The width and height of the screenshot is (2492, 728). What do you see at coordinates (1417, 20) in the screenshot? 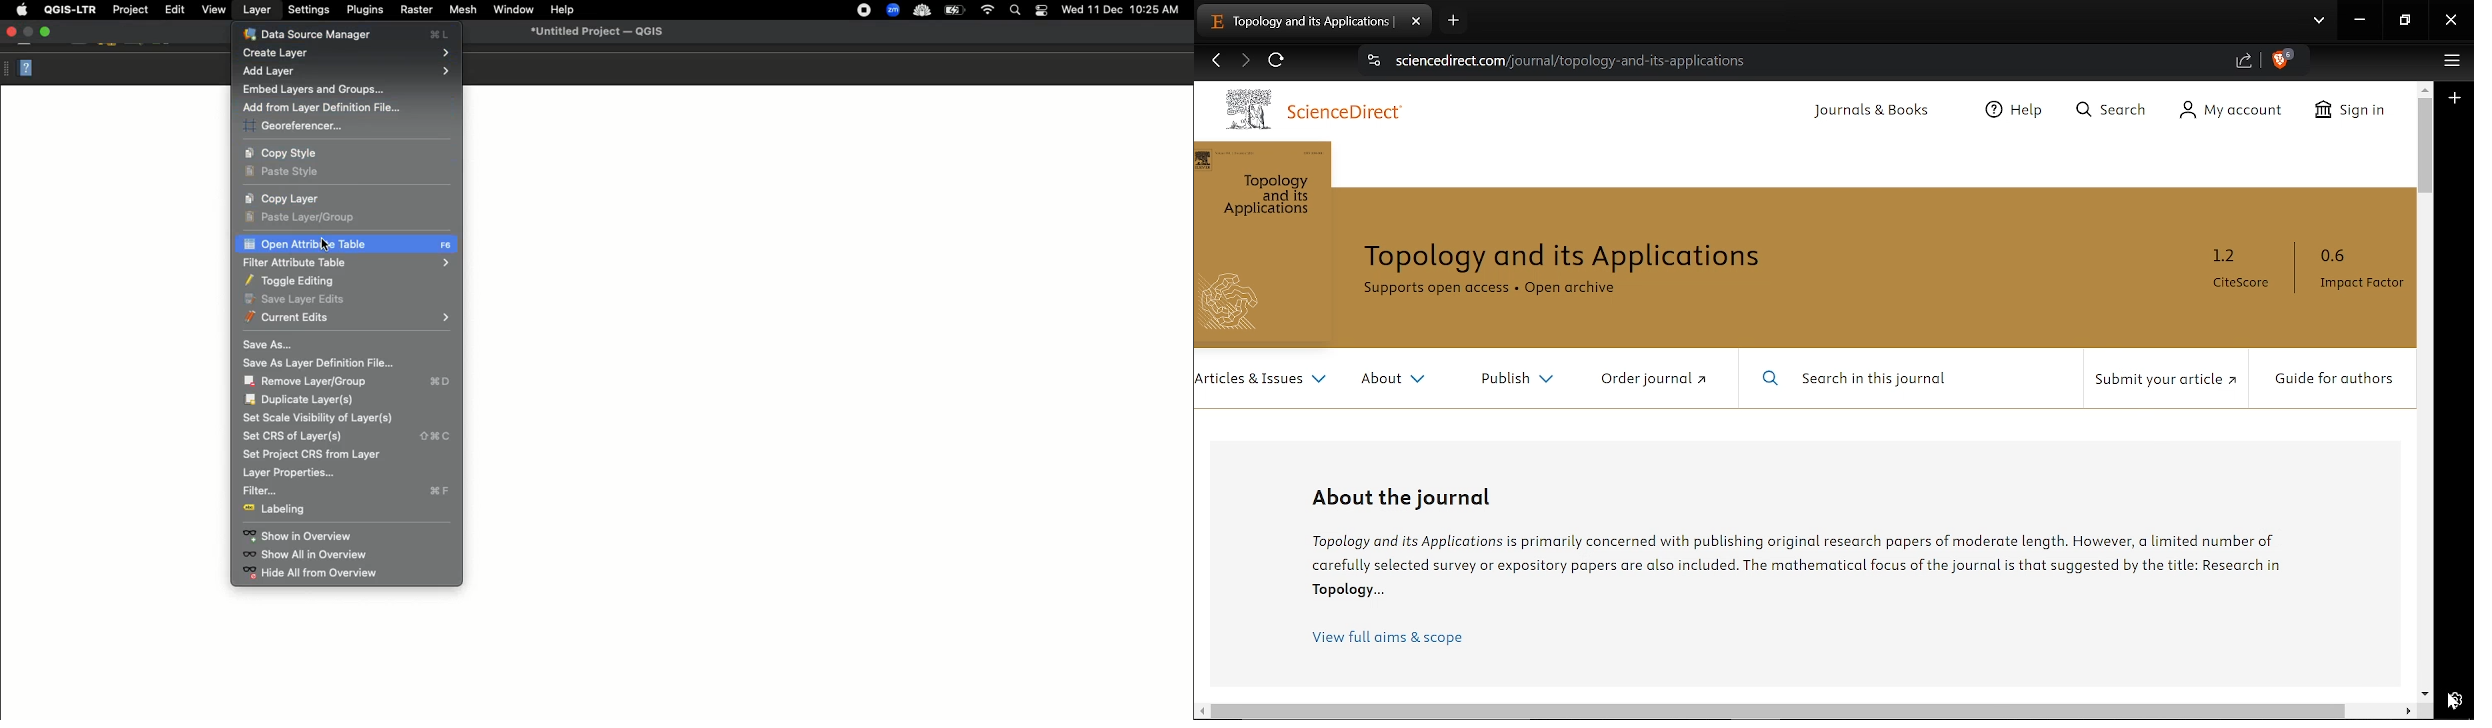
I see `Close current tab` at bounding box center [1417, 20].